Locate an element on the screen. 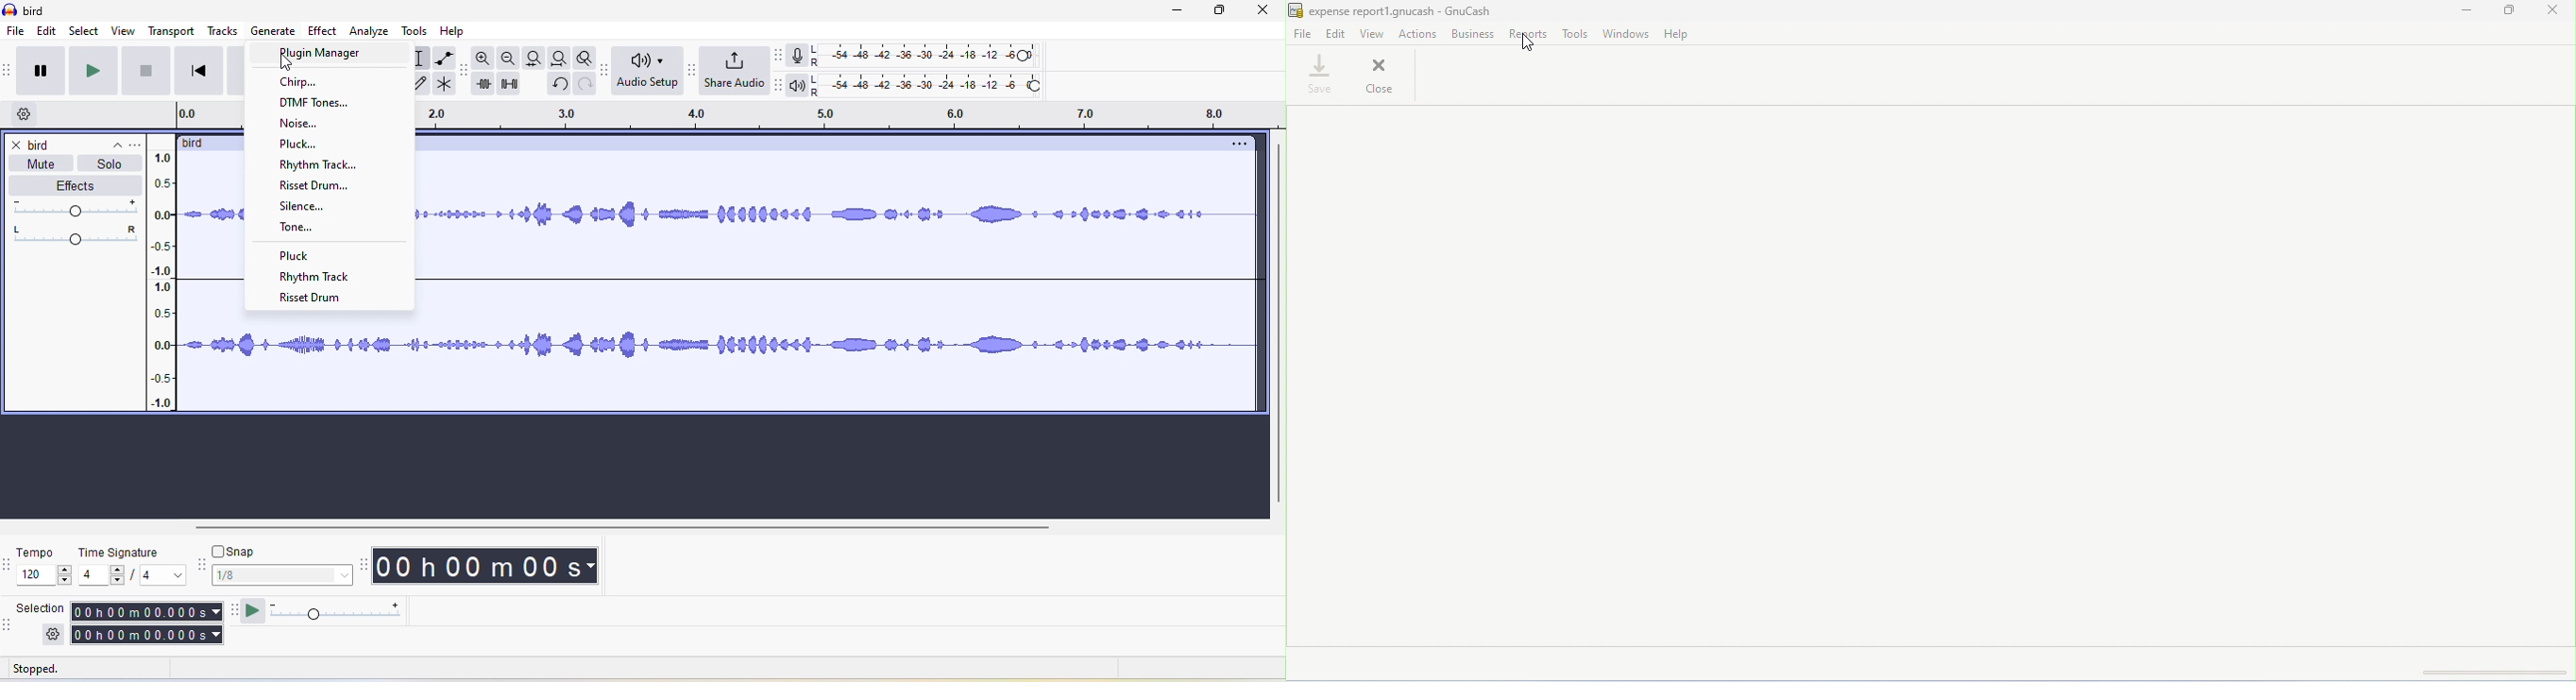  option is located at coordinates (1236, 145).